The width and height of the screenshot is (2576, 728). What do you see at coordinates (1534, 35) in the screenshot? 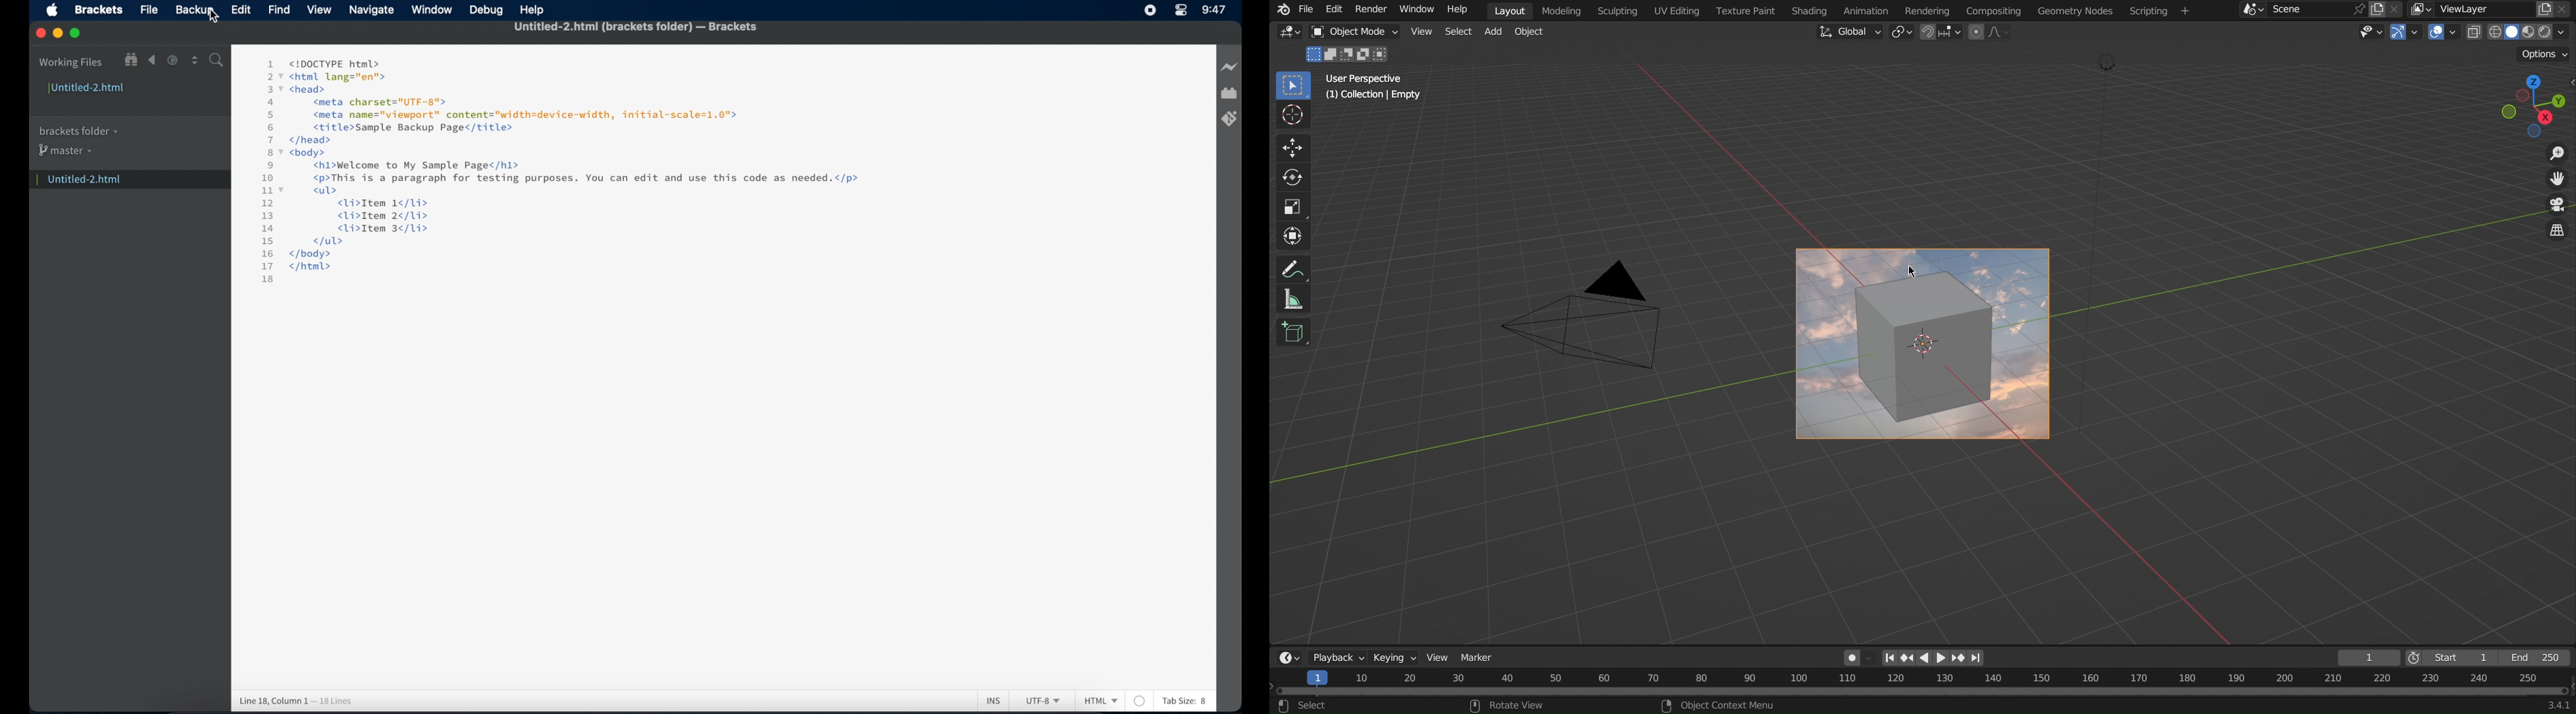
I see `Object` at bounding box center [1534, 35].